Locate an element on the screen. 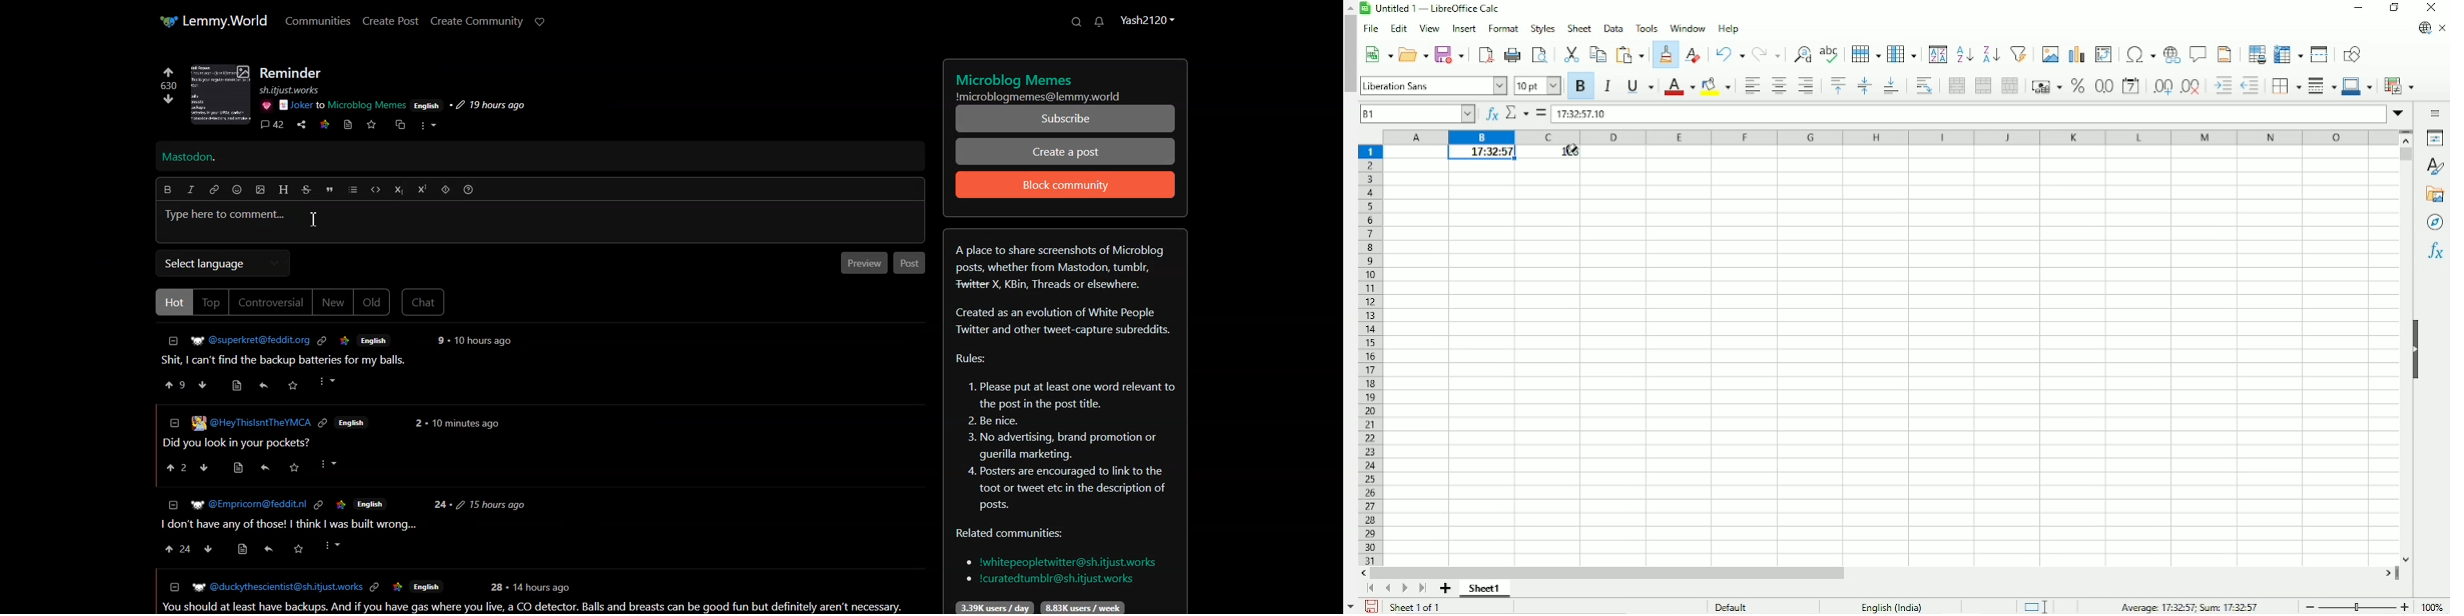 The width and height of the screenshot is (2464, 616). Minimize is located at coordinates (2358, 7).